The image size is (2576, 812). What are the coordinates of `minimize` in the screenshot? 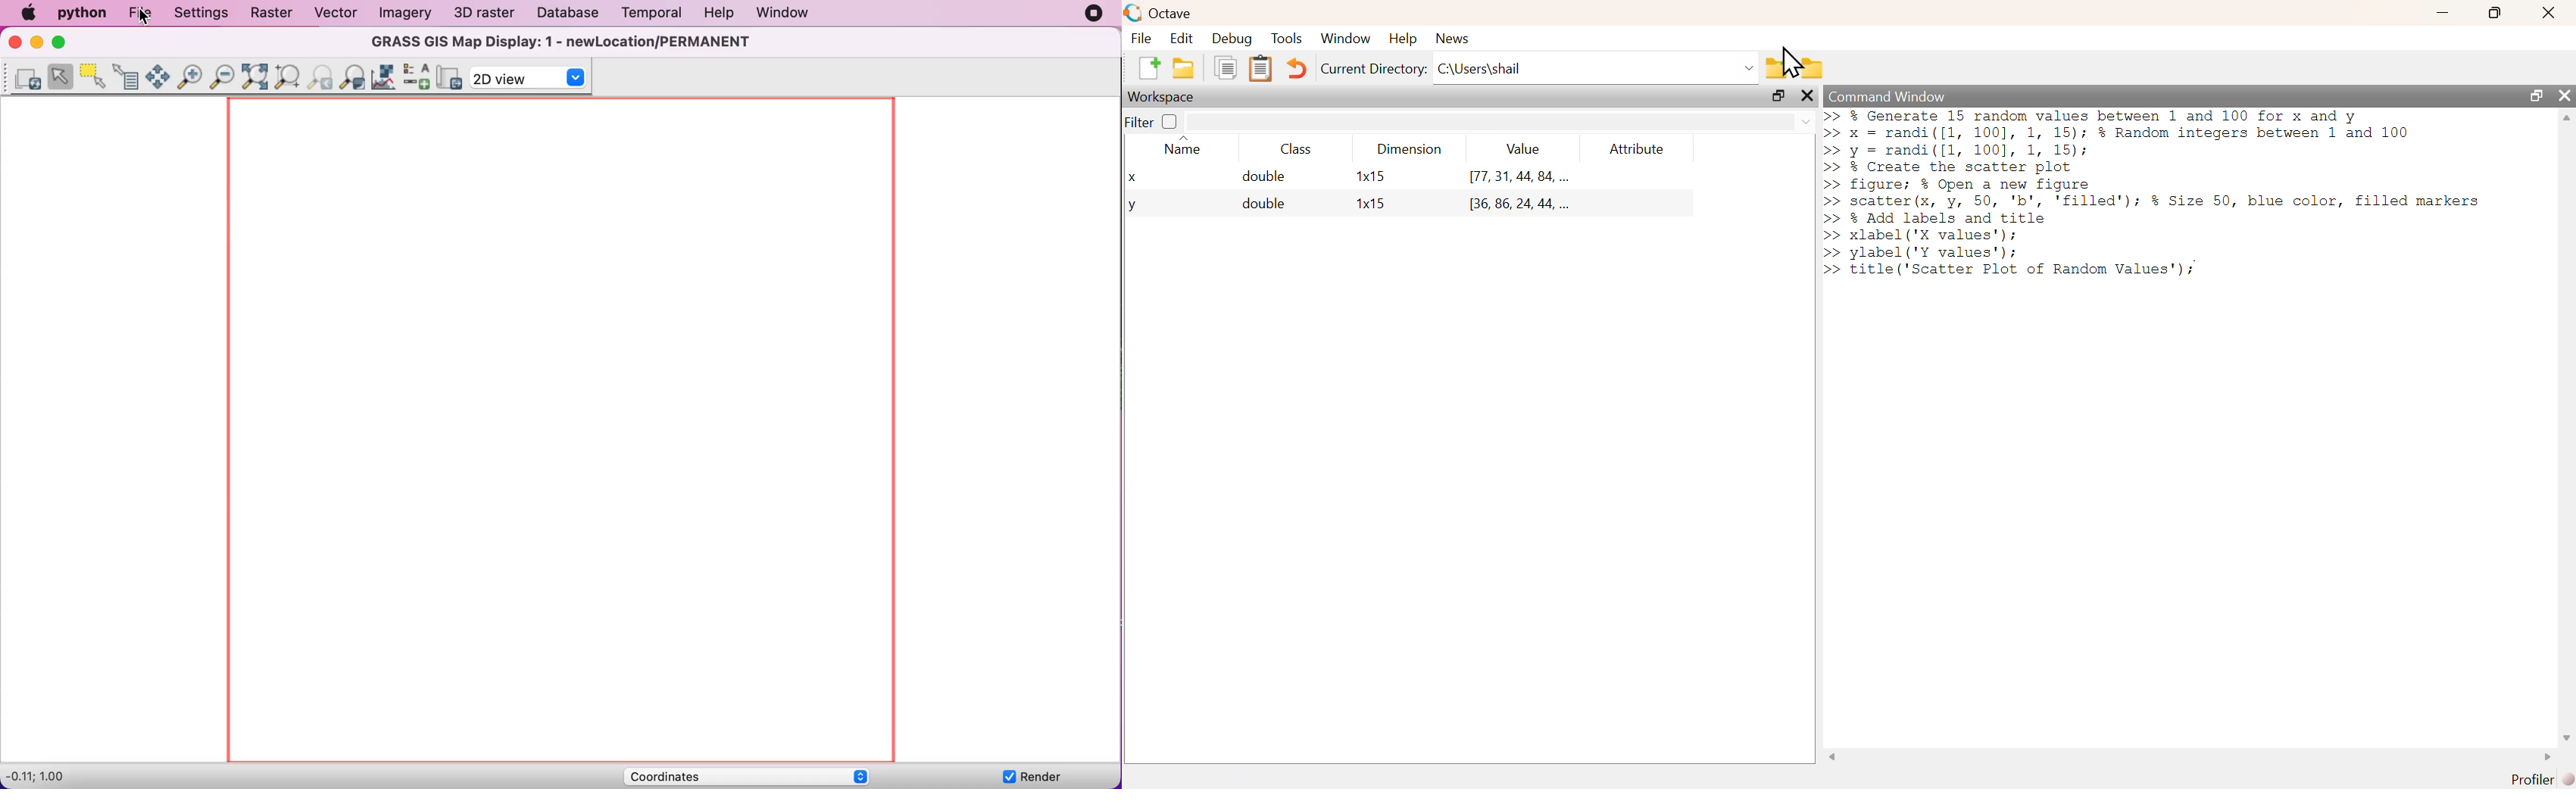 It's located at (2445, 13).